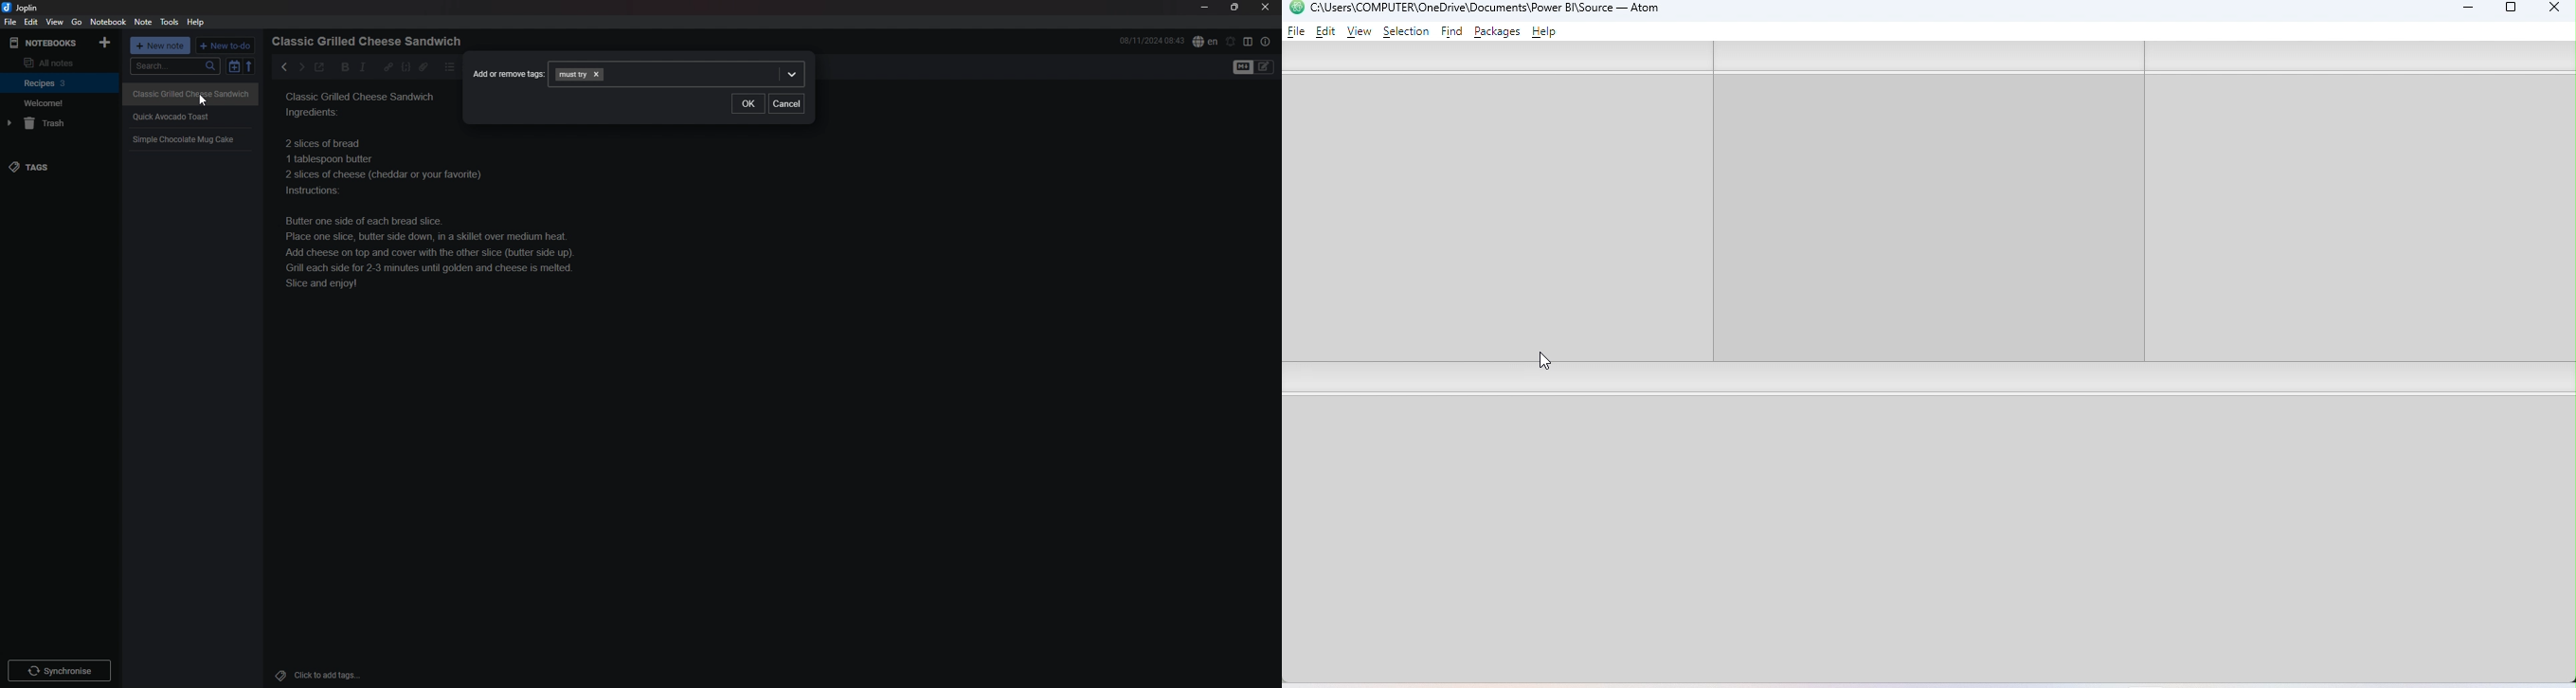  Describe the element at coordinates (787, 104) in the screenshot. I see `cancel` at that location.